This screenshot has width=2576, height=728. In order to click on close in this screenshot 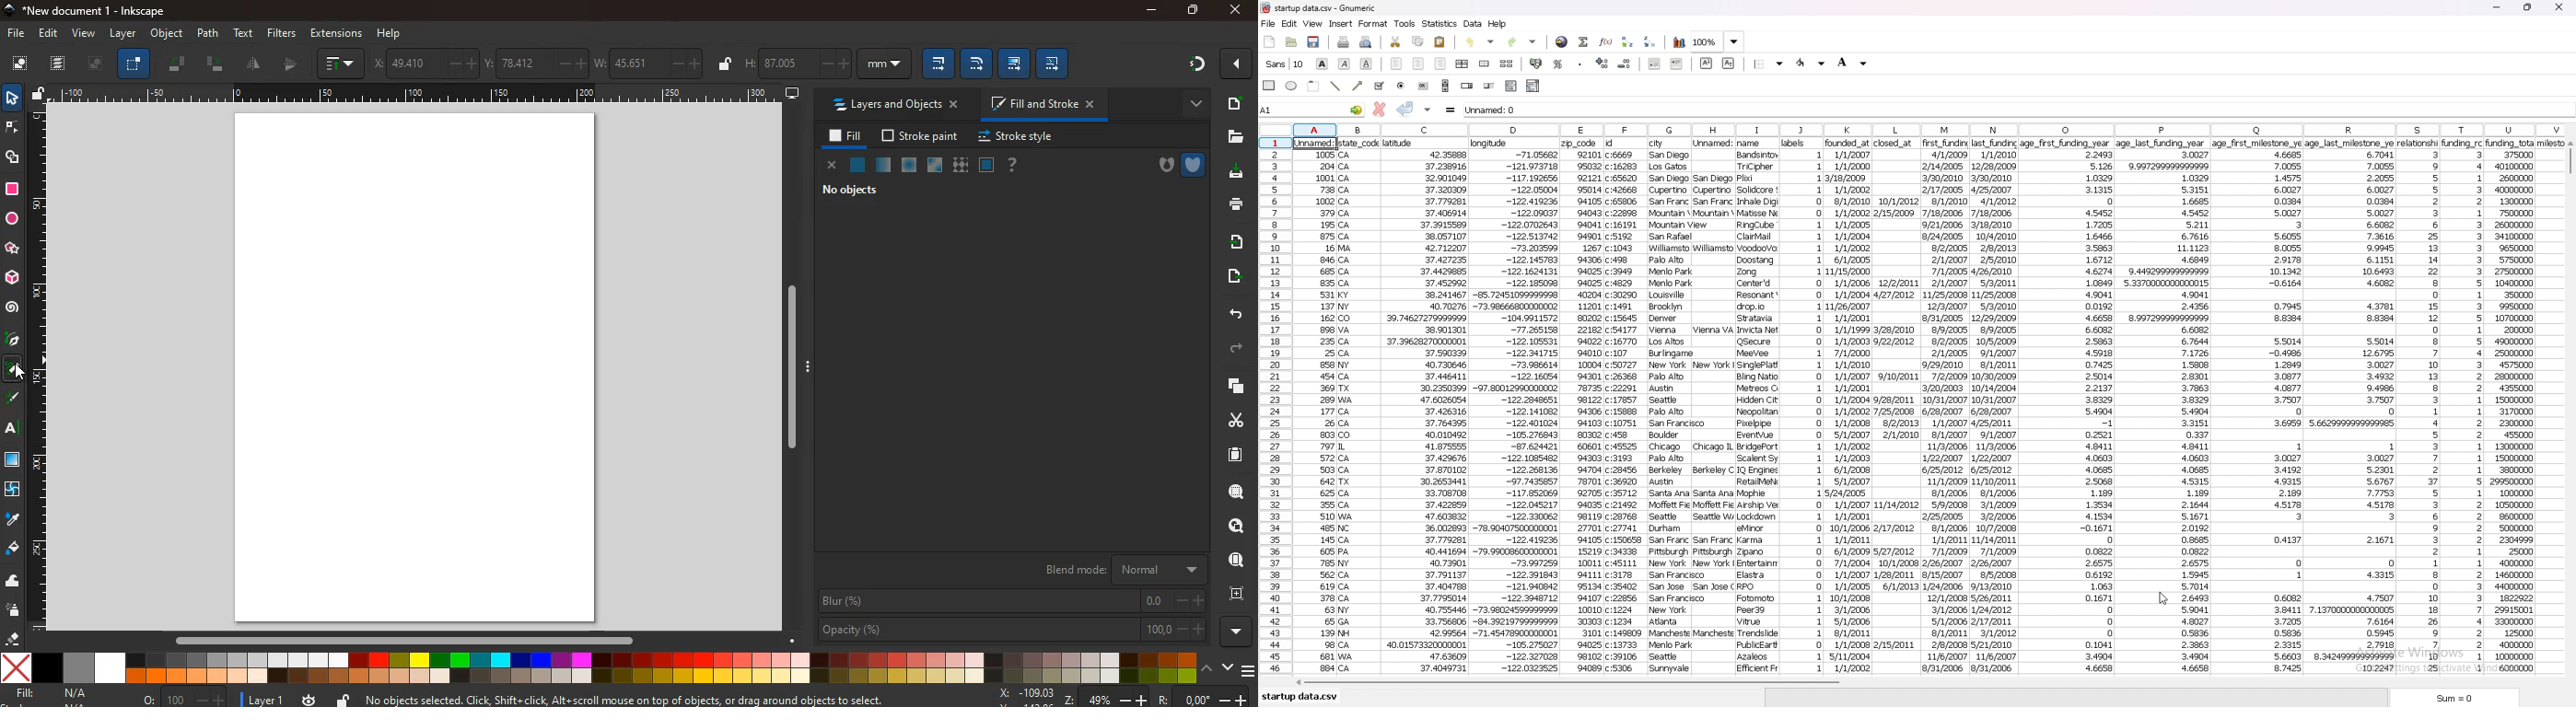, I will do `click(1234, 11)`.